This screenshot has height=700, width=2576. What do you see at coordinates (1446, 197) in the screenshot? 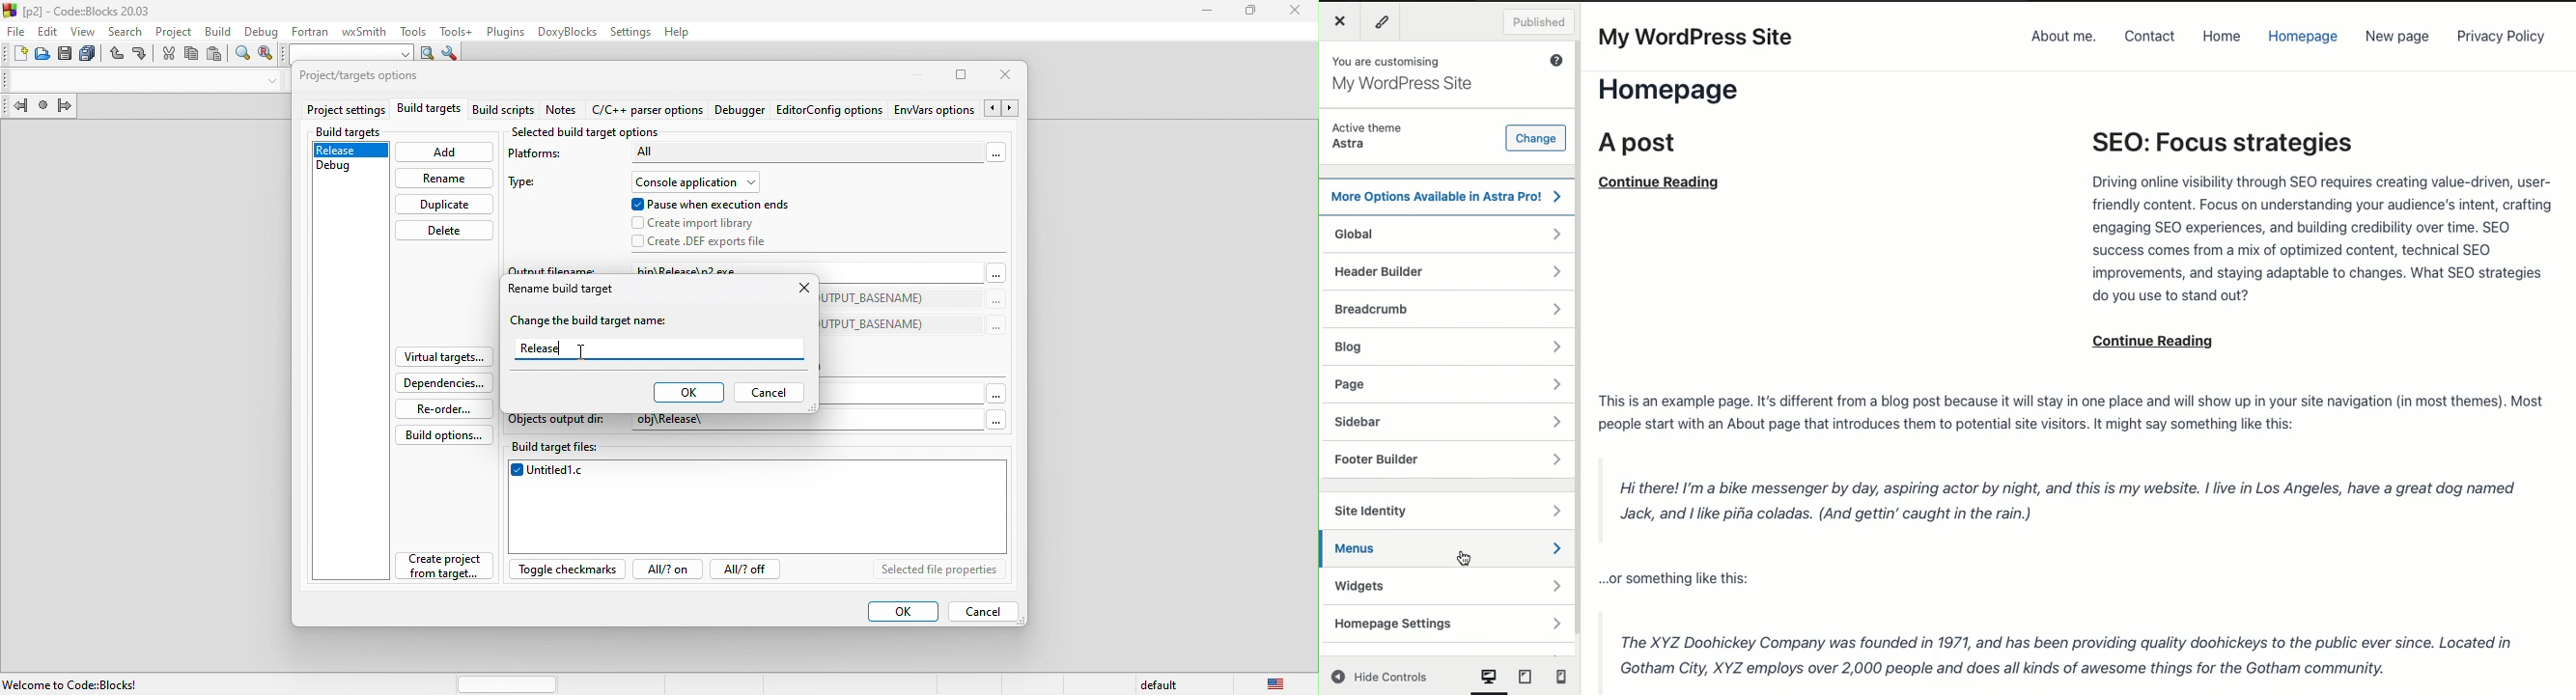
I see `Astra Pro` at bounding box center [1446, 197].